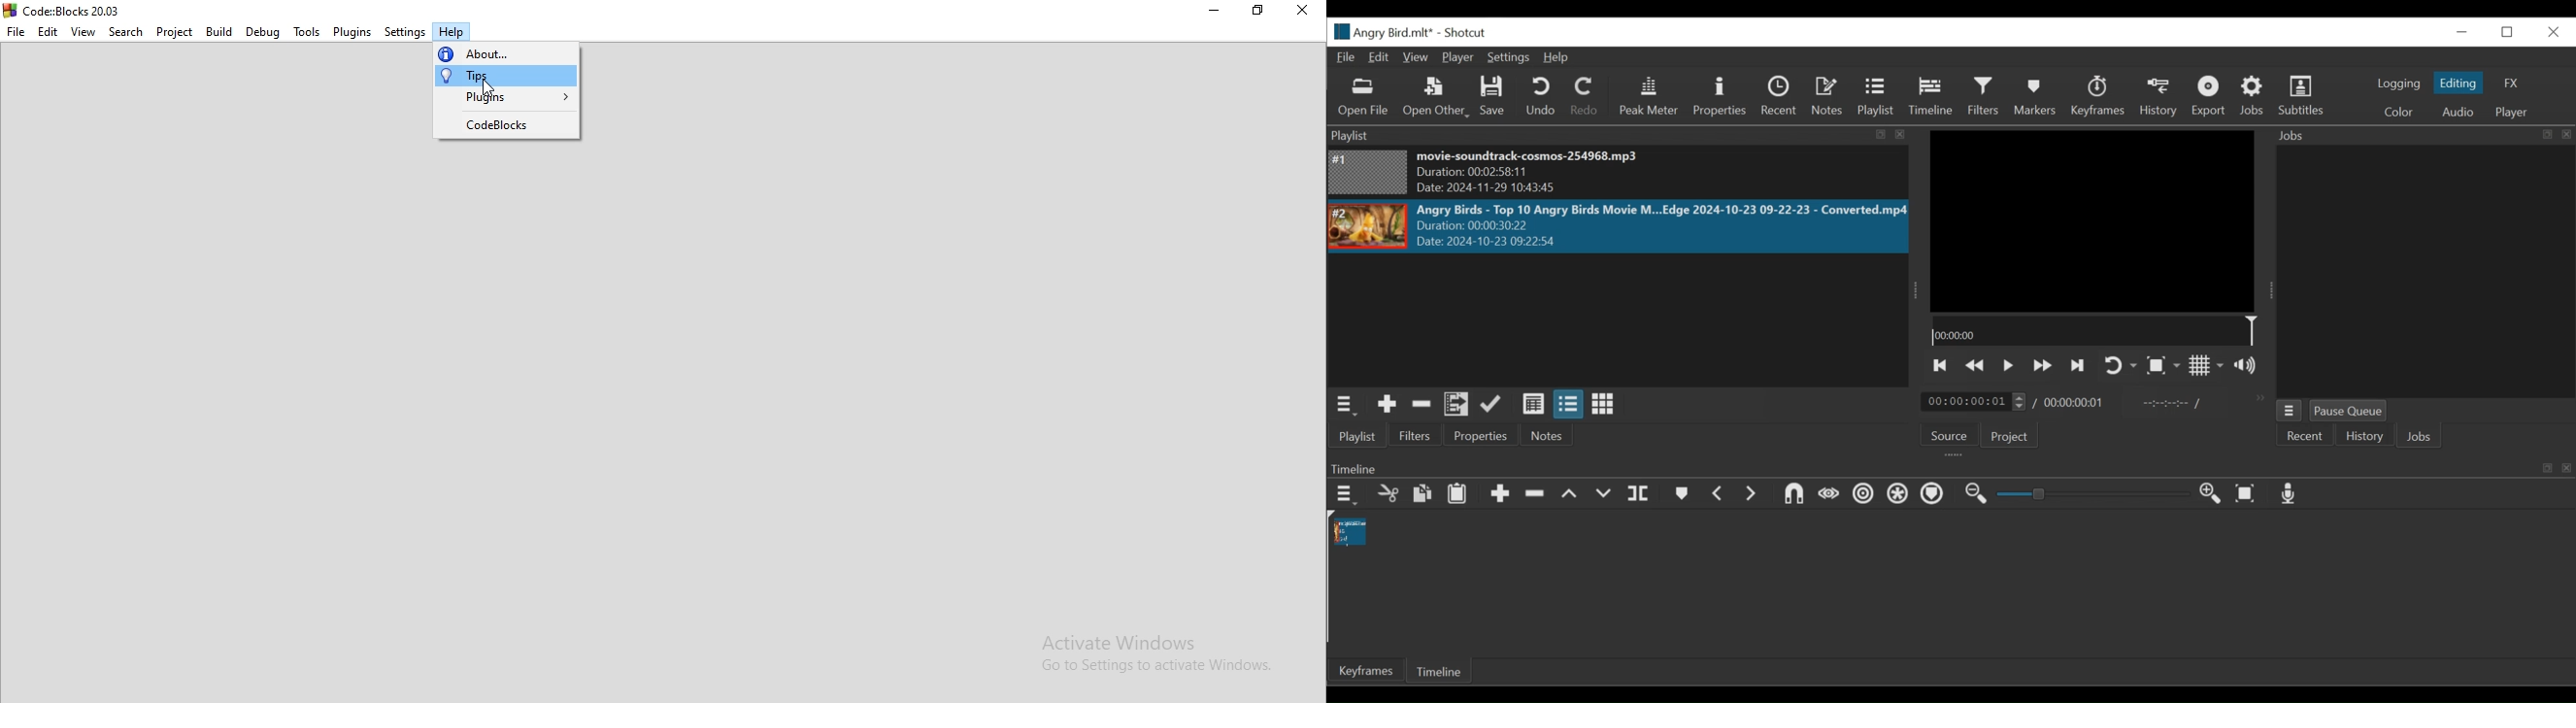  Describe the element at coordinates (1368, 227) in the screenshot. I see `Image` at that location.